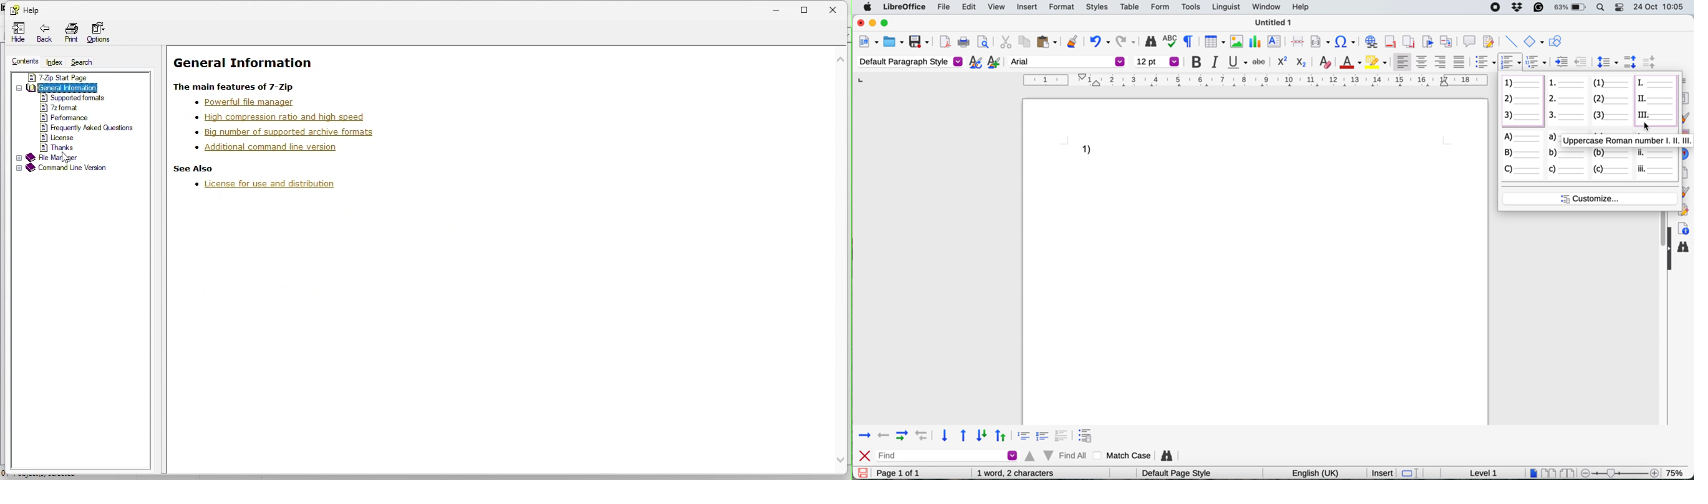 This screenshot has width=1708, height=504. What do you see at coordinates (1372, 42) in the screenshot?
I see `insert hyperlink` at bounding box center [1372, 42].